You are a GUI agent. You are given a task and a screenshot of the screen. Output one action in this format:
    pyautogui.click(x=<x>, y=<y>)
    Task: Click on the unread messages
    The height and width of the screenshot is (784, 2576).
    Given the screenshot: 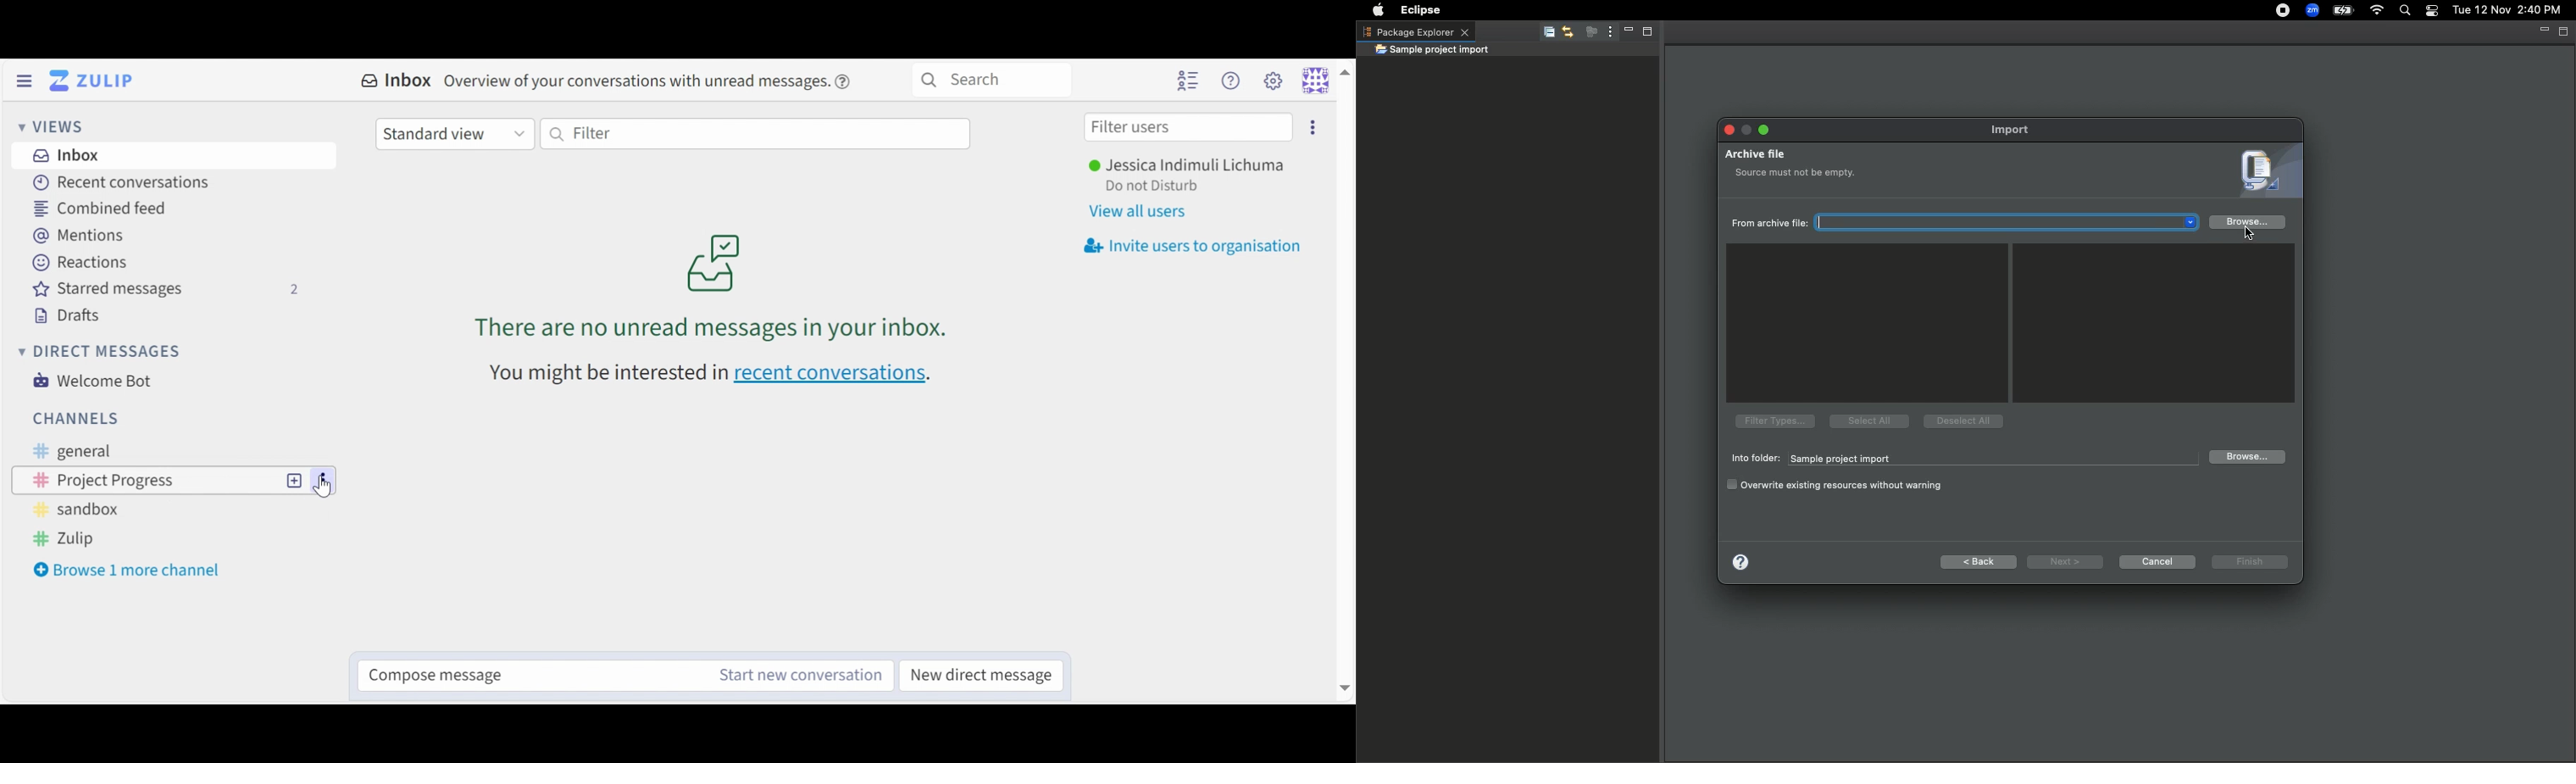 What is the action you would take?
    pyautogui.click(x=724, y=286)
    